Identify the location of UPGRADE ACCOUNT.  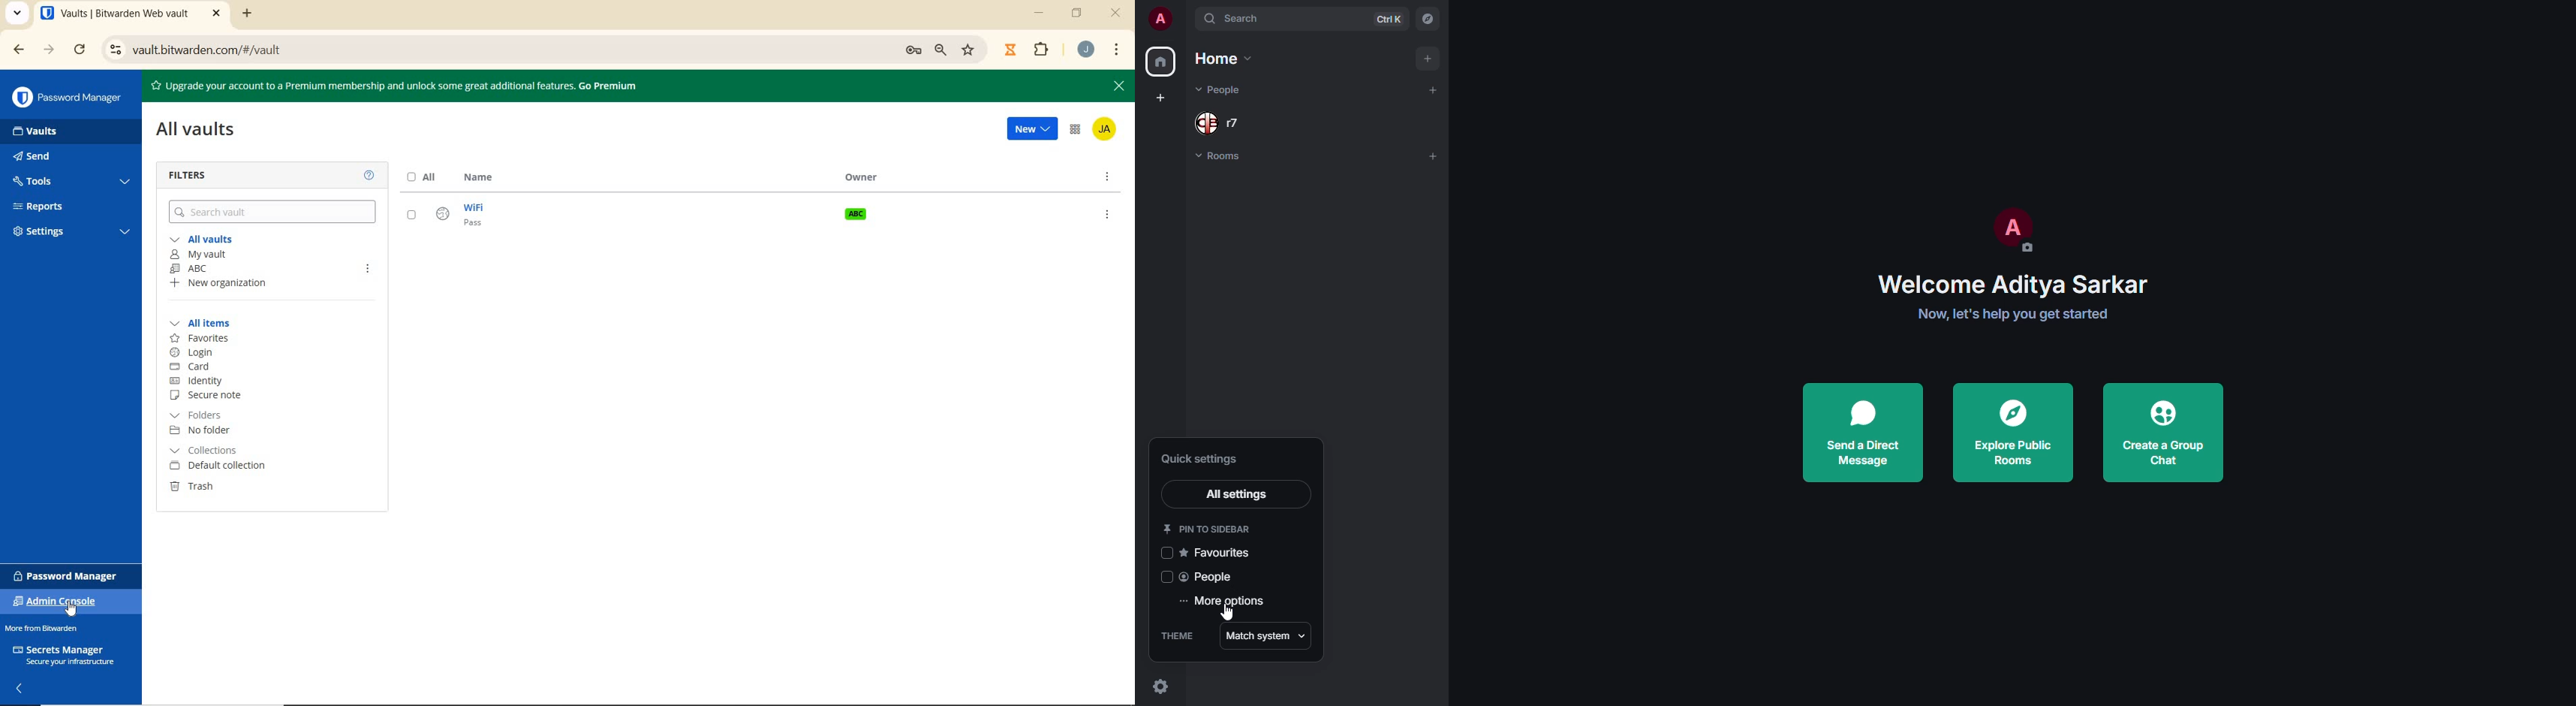
(399, 87).